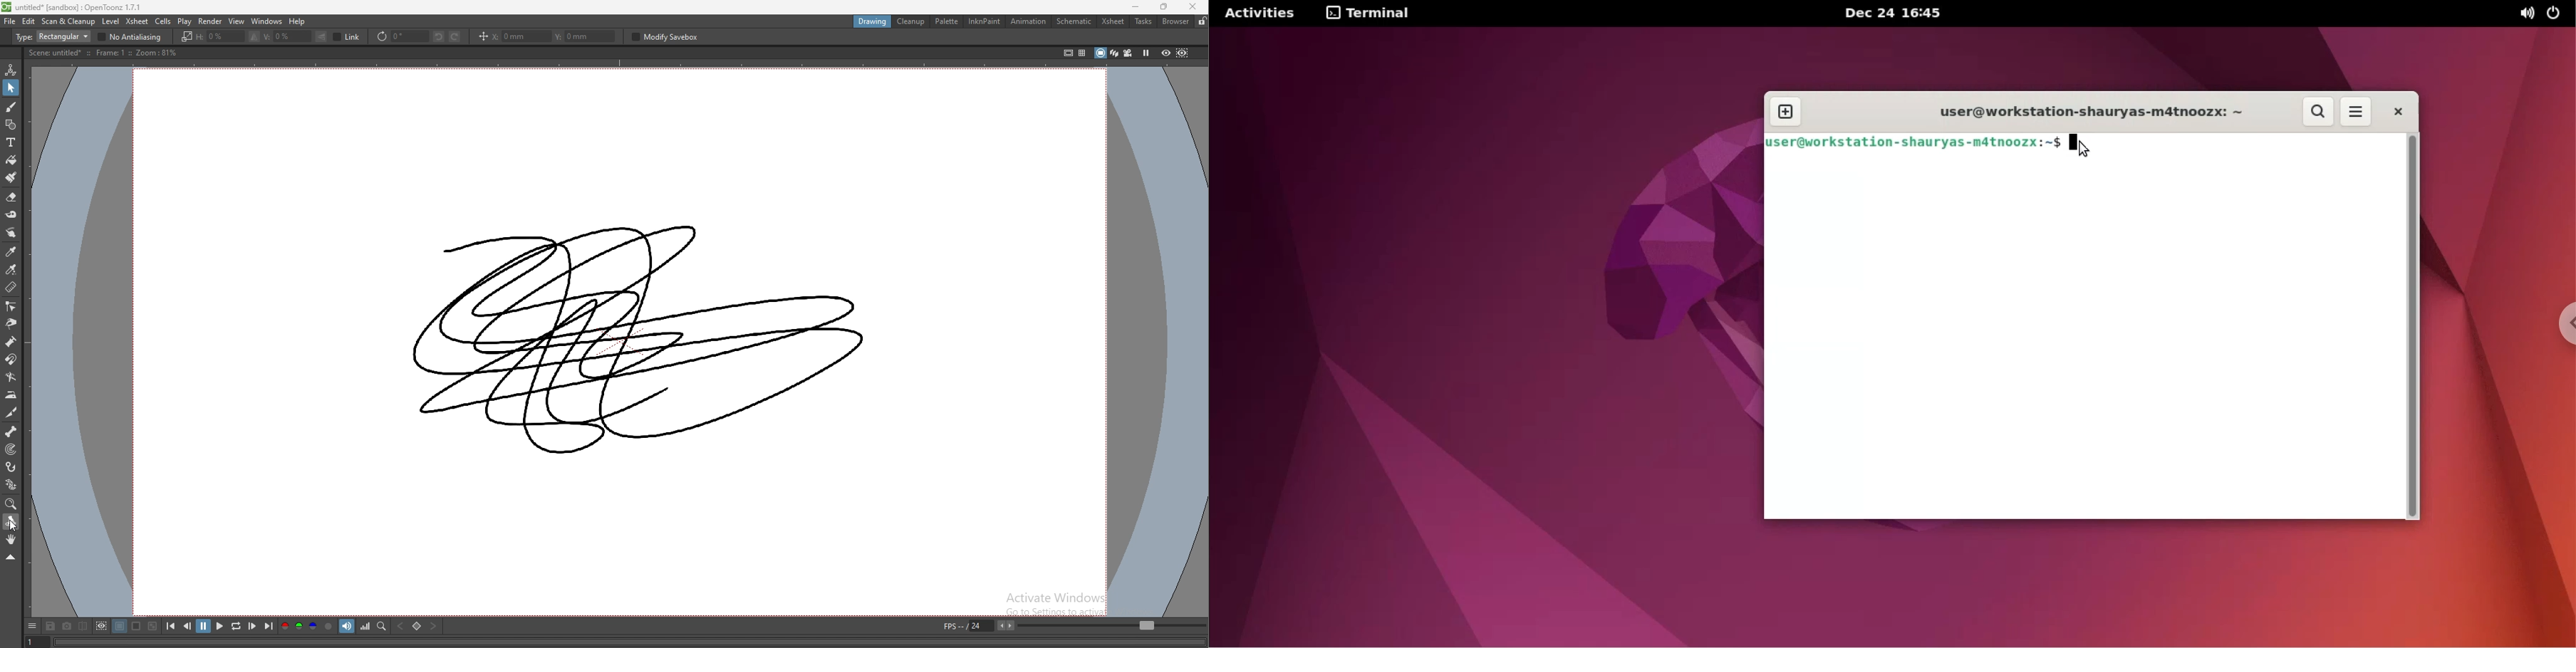 The height and width of the screenshot is (672, 2576). What do you see at coordinates (321, 36) in the screenshot?
I see `flip selection vertically` at bounding box center [321, 36].